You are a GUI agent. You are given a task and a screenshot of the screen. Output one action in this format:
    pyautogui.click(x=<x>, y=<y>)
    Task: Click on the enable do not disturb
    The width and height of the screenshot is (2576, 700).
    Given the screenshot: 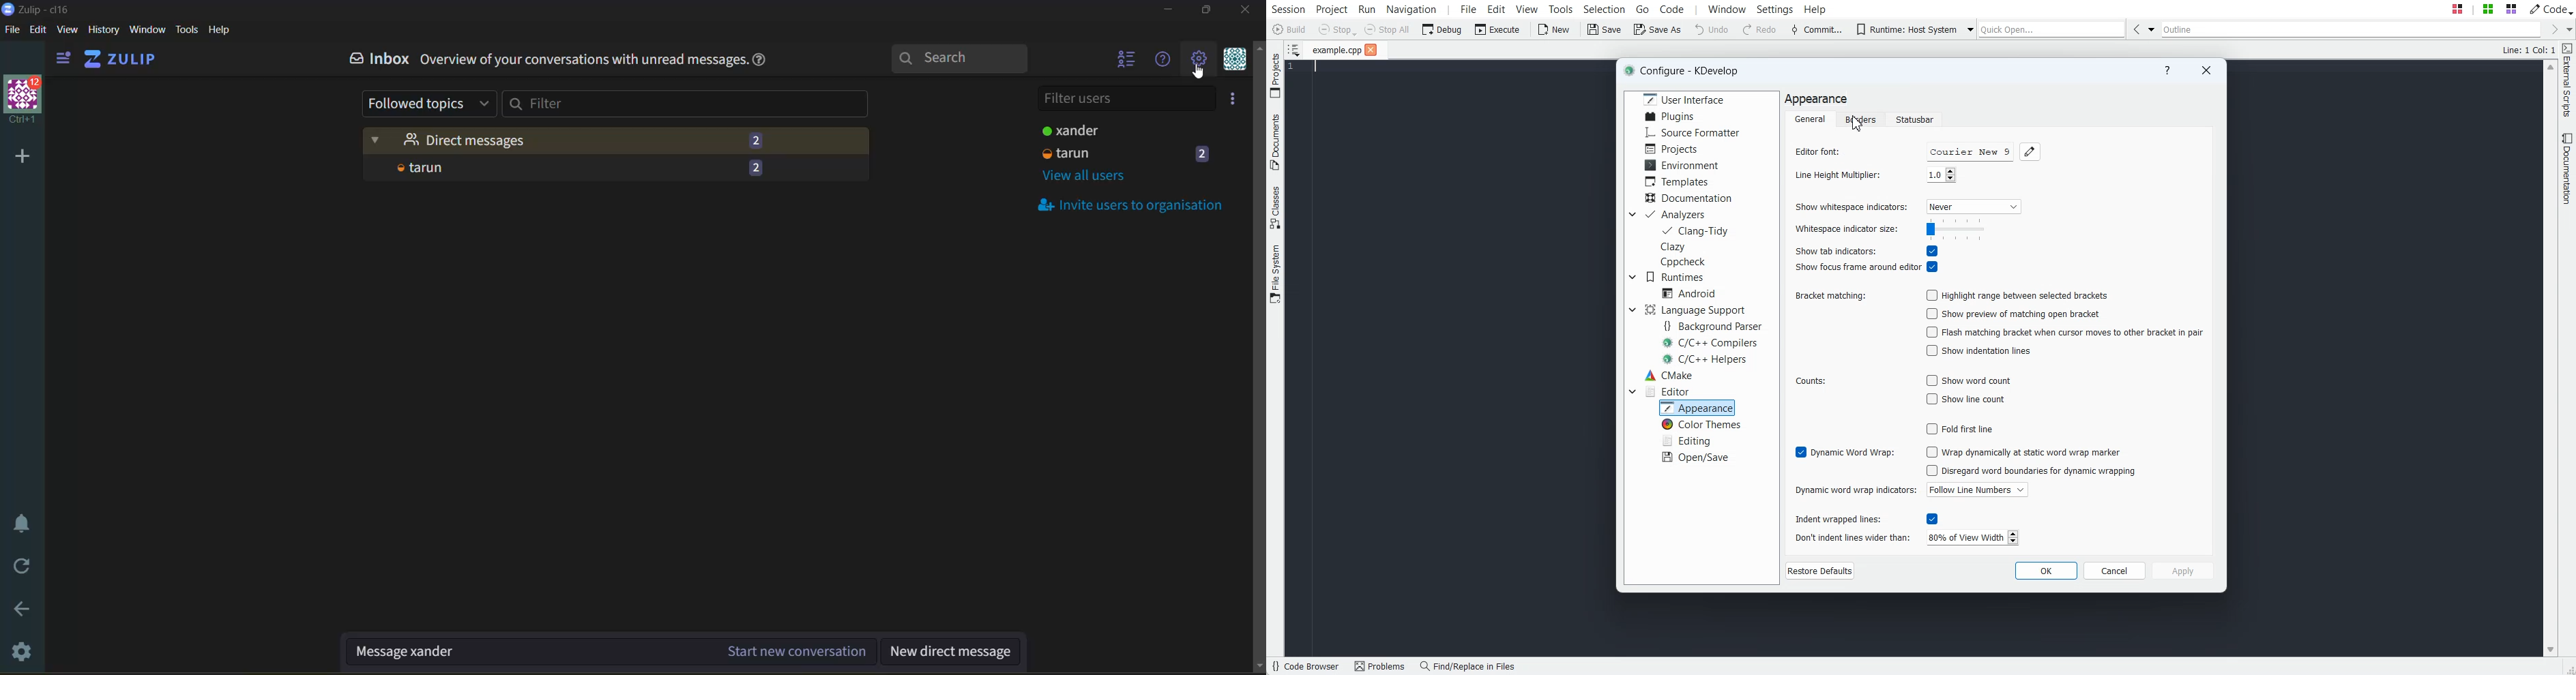 What is the action you would take?
    pyautogui.click(x=22, y=523)
    